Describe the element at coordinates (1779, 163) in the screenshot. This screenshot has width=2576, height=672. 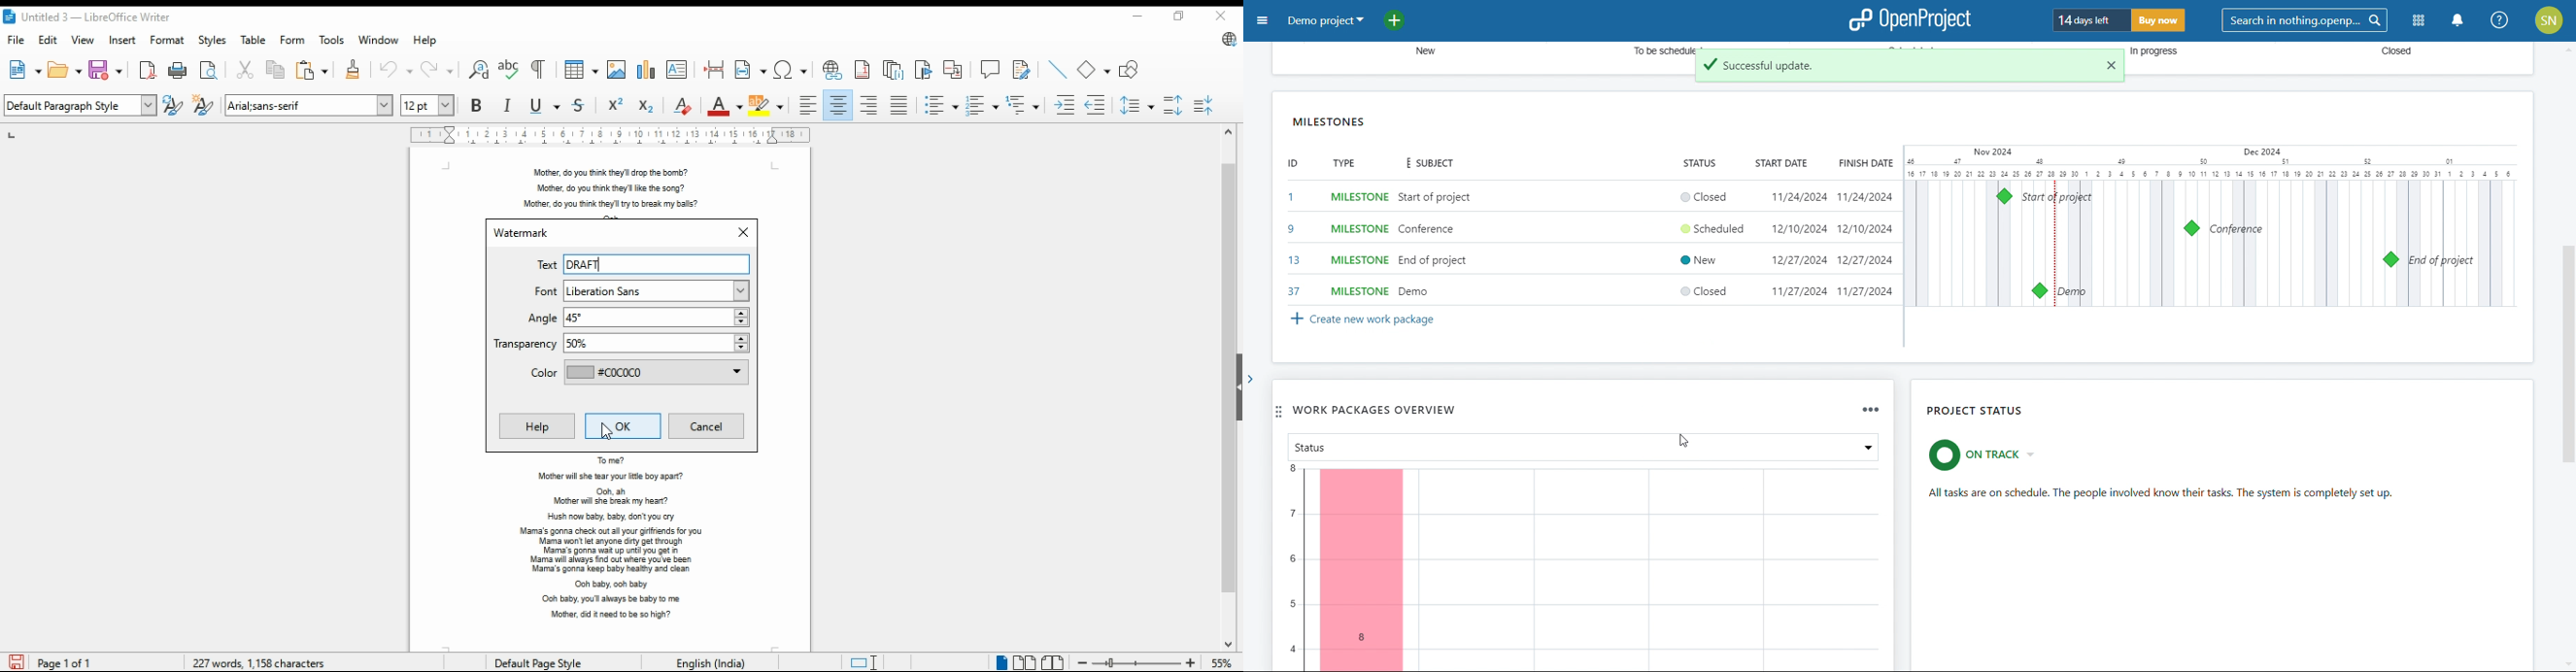
I see `start date` at that location.